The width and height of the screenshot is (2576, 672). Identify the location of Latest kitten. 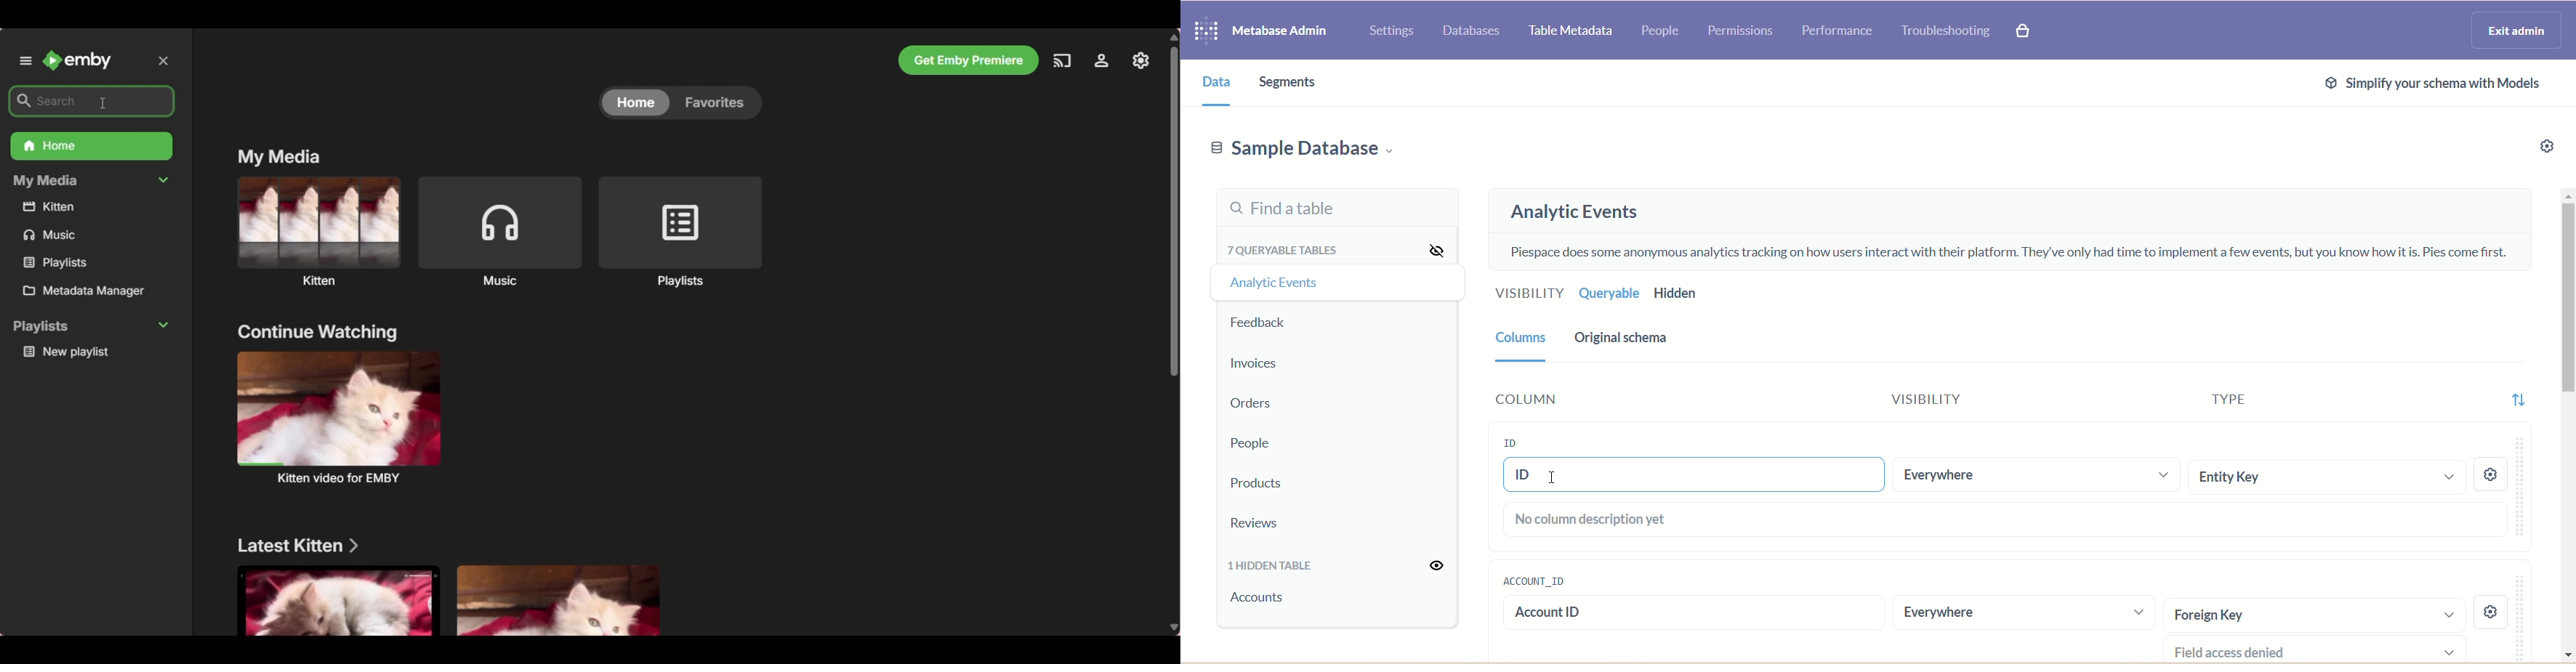
(301, 545).